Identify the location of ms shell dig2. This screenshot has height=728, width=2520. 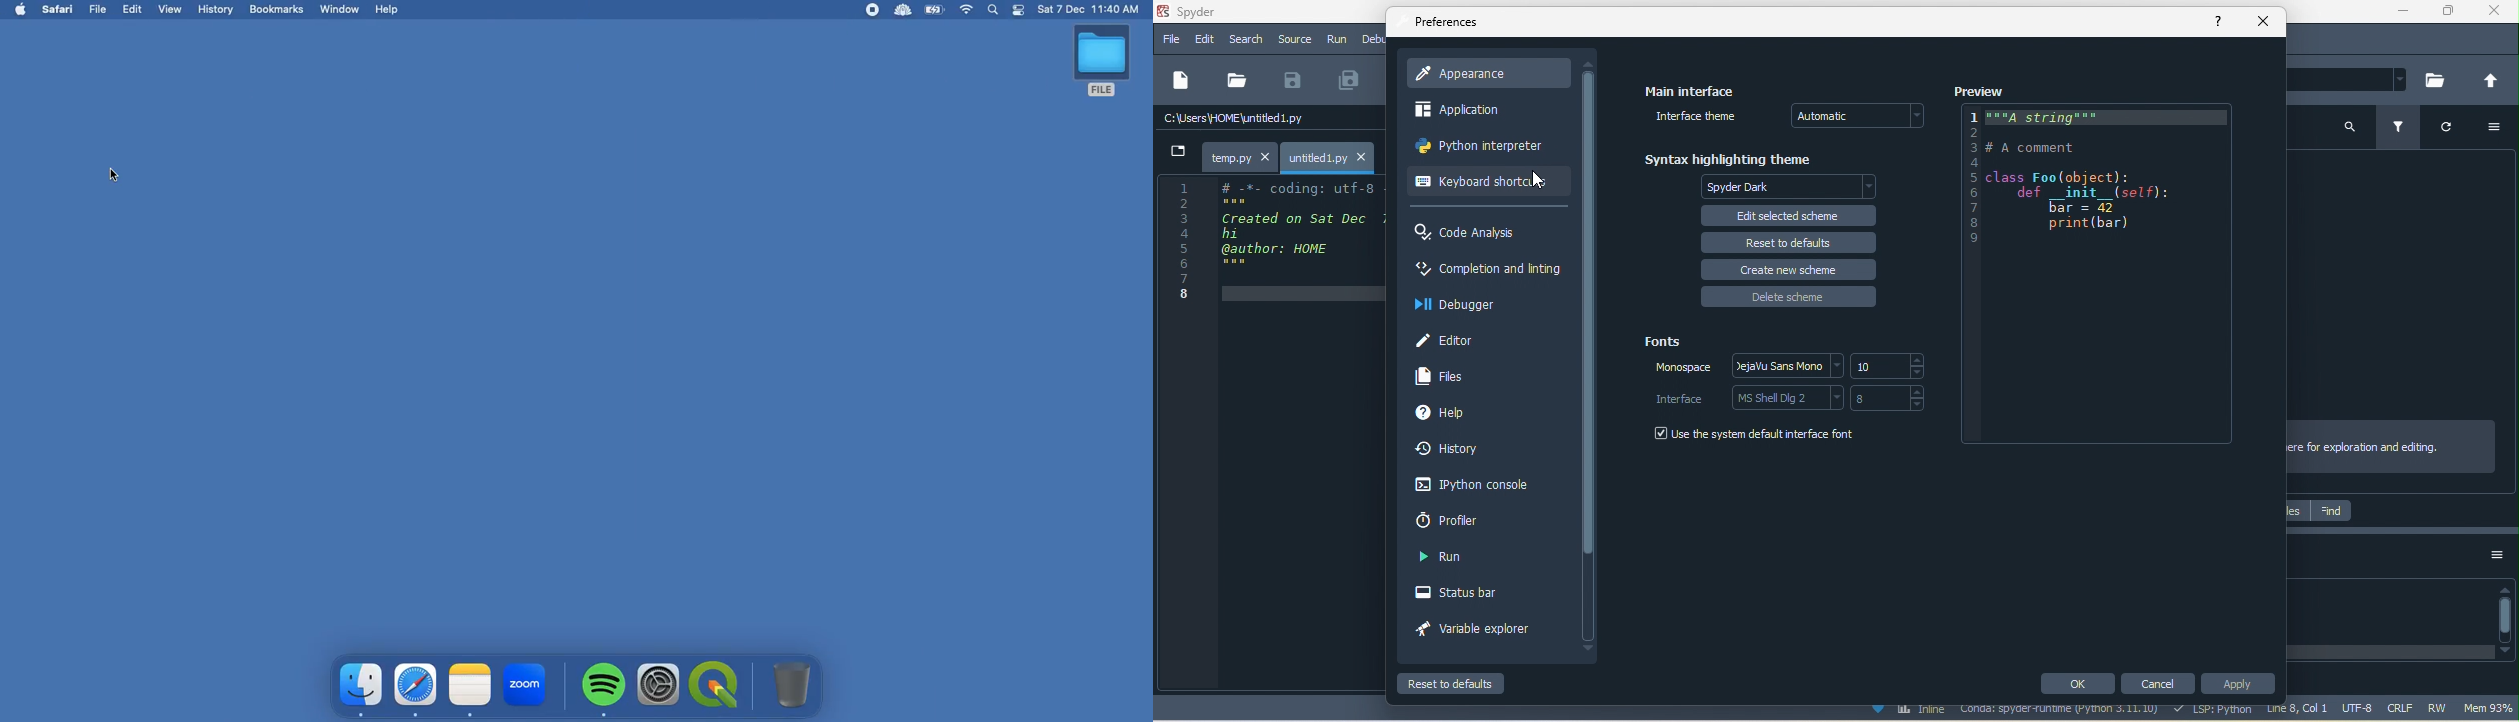
(1786, 397).